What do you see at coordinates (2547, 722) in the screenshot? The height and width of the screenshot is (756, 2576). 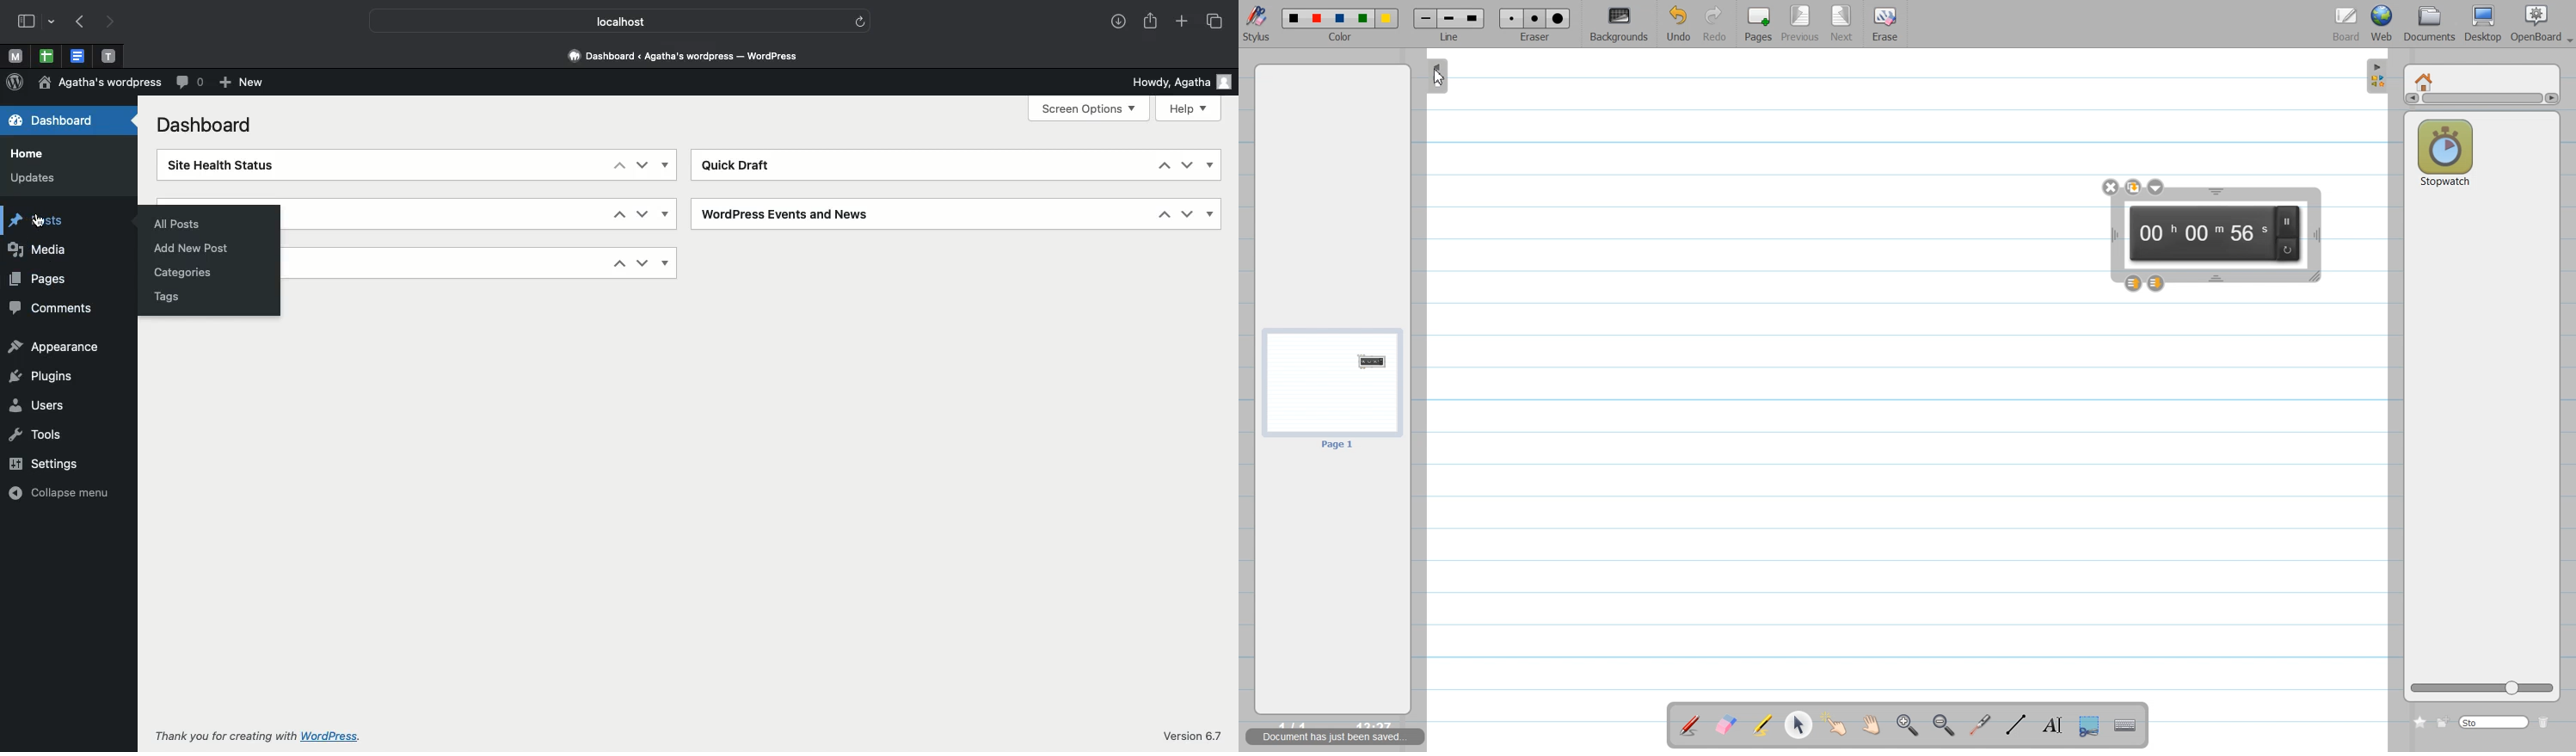 I see `Delete` at bounding box center [2547, 722].